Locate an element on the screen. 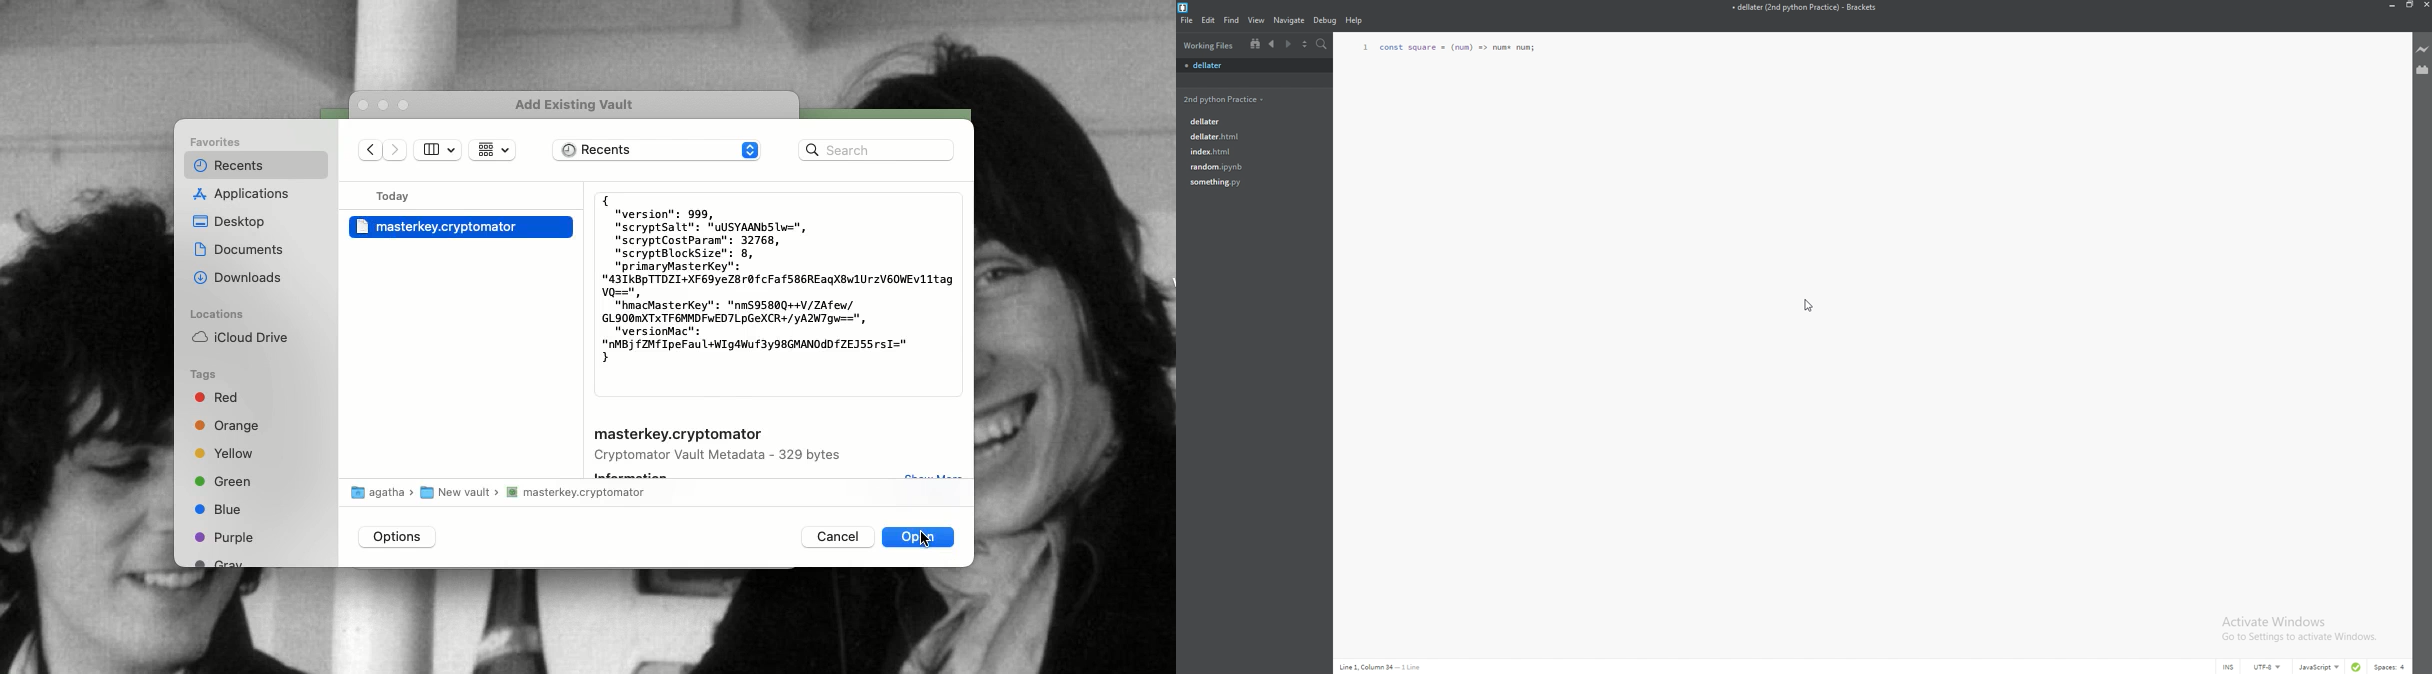  iCloud Drive is located at coordinates (239, 337).